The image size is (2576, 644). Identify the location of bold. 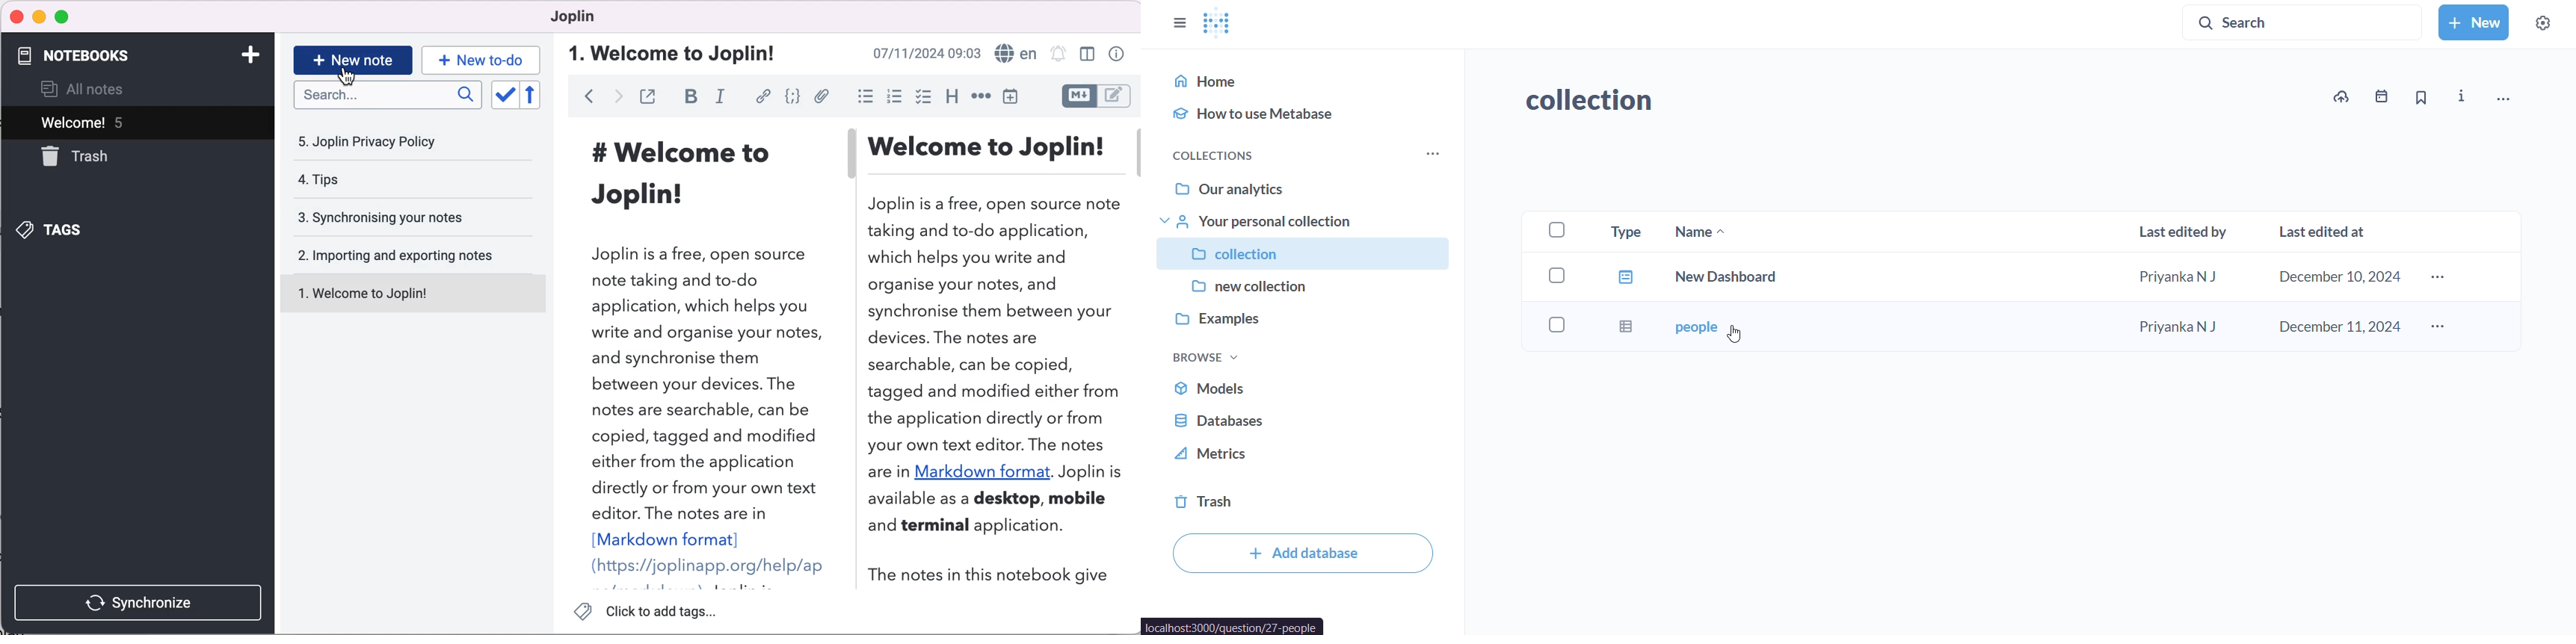
(689, 97).